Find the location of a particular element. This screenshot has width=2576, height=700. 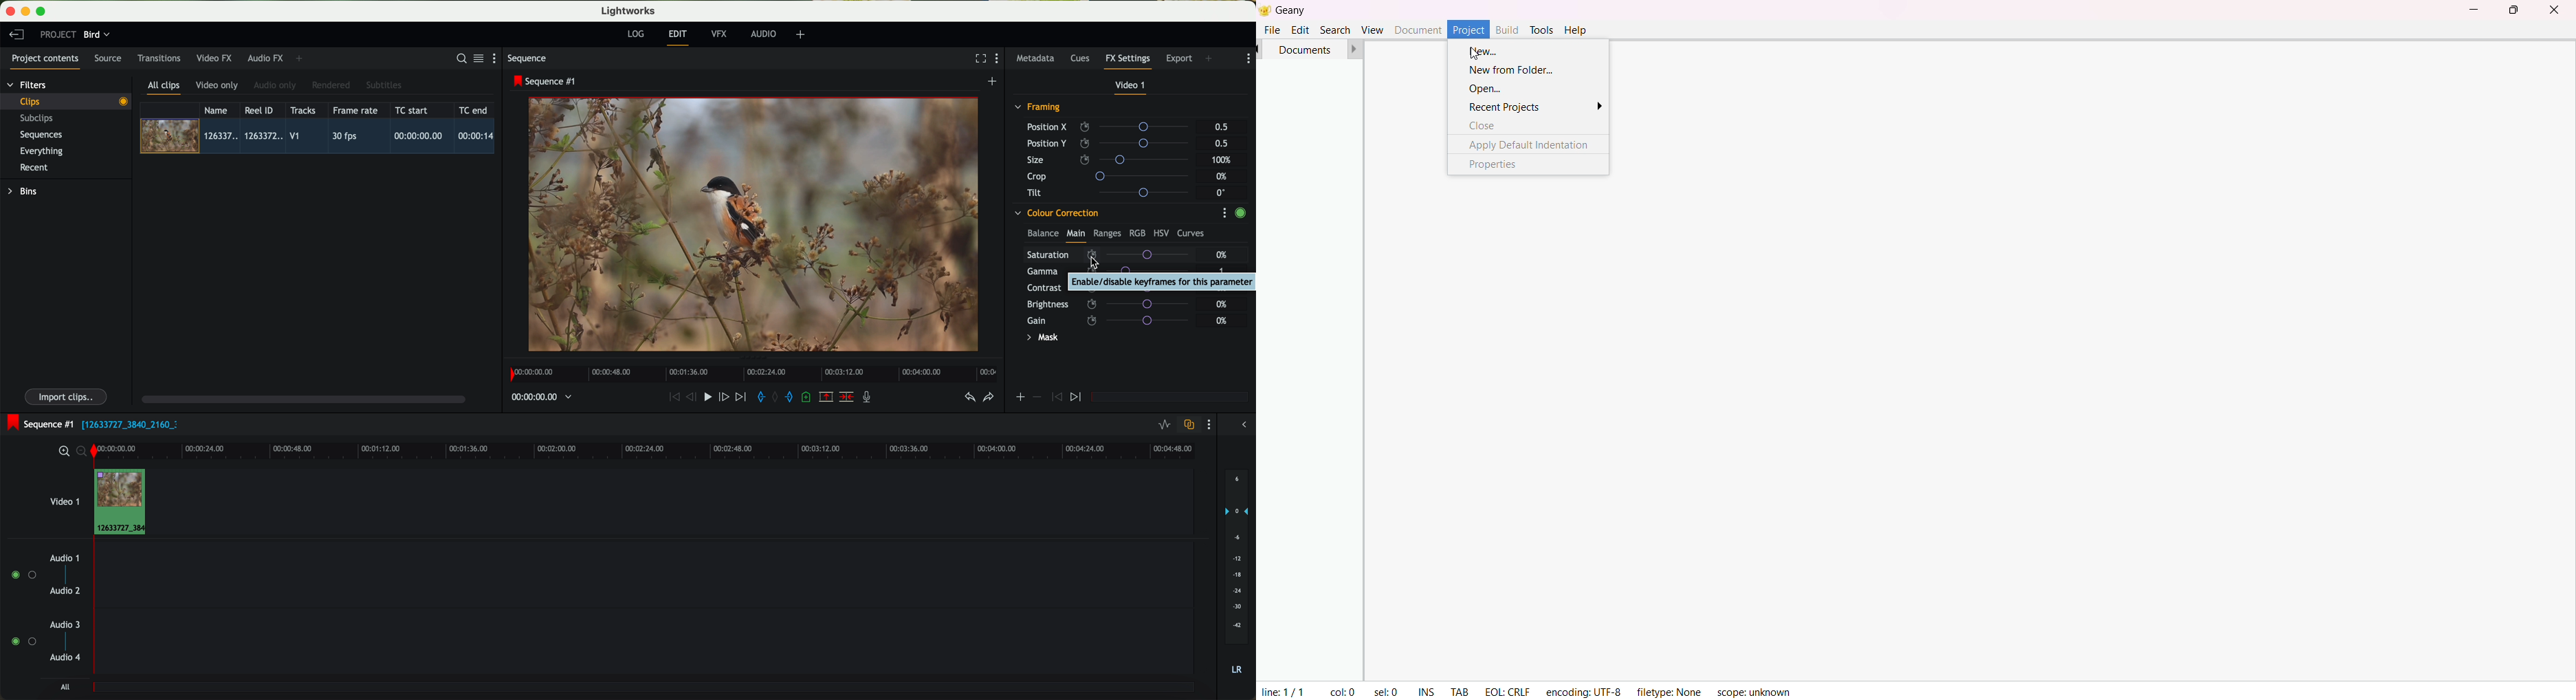

audio 1 is located at coordinates (65, 558).